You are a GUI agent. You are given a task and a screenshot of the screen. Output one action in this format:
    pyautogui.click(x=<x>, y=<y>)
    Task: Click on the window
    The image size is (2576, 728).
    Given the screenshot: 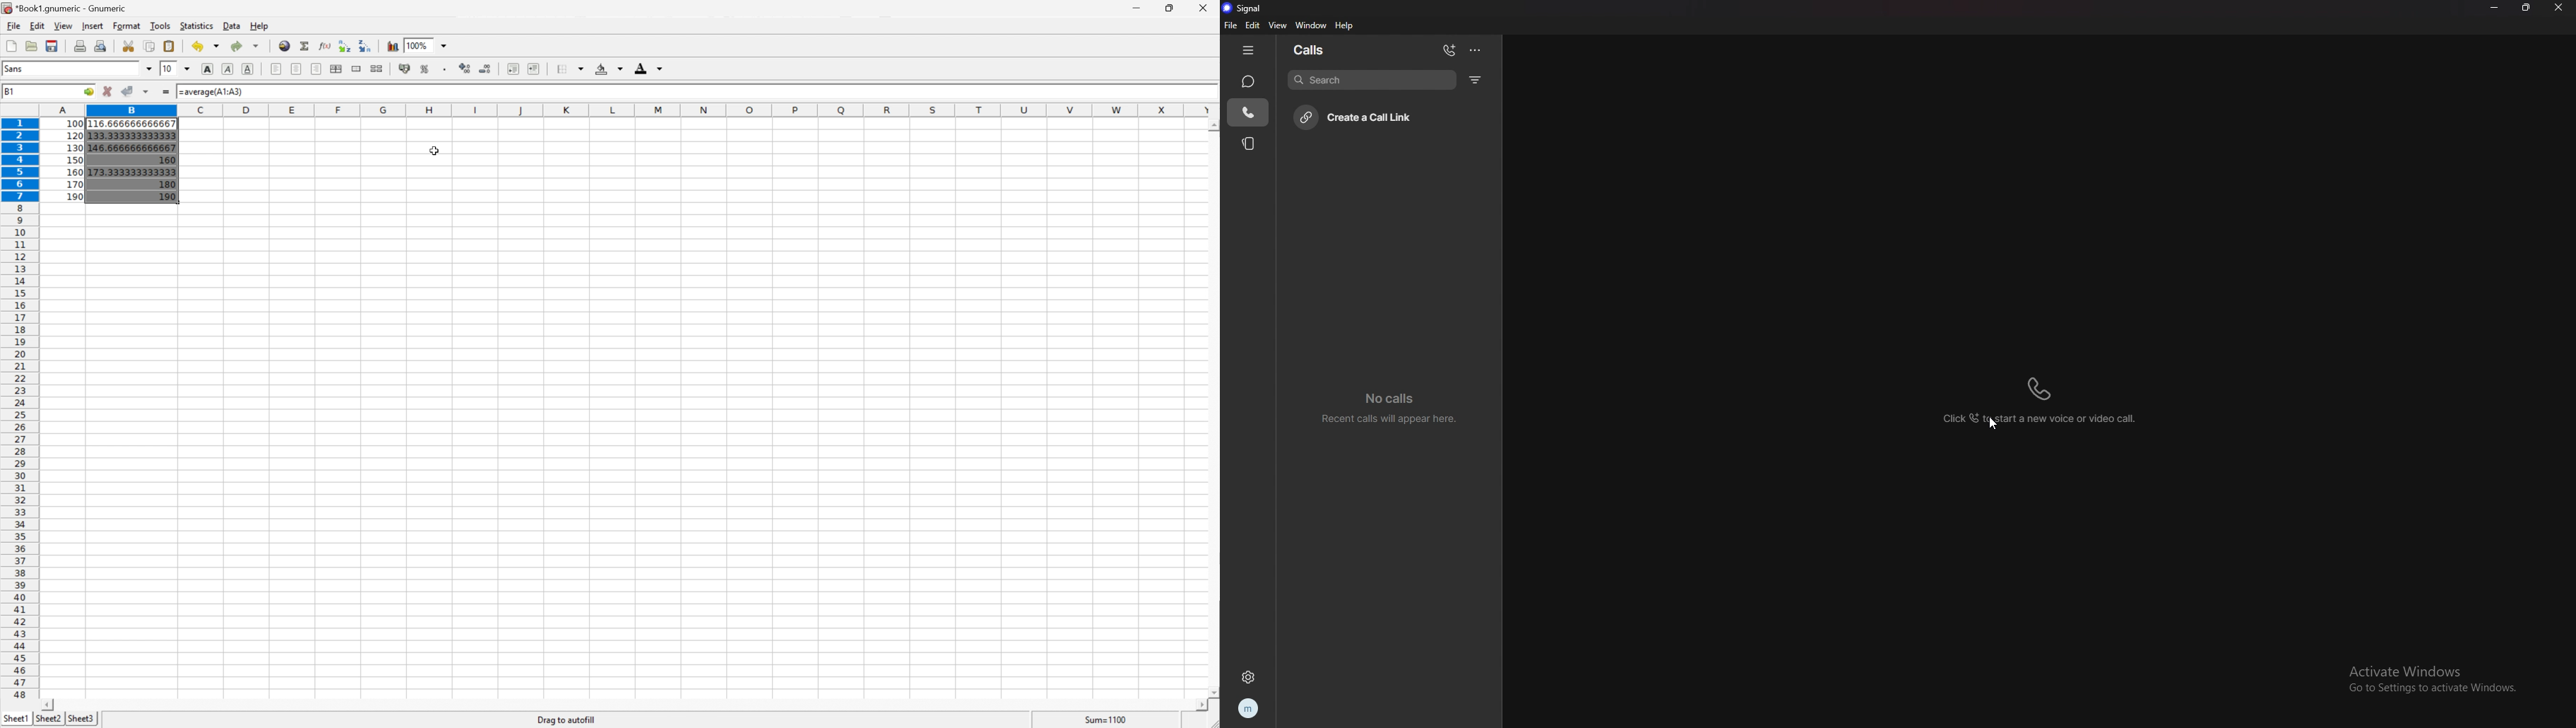 What is the action you would take?
    pyautogui.click(x=1312, y=25)
    